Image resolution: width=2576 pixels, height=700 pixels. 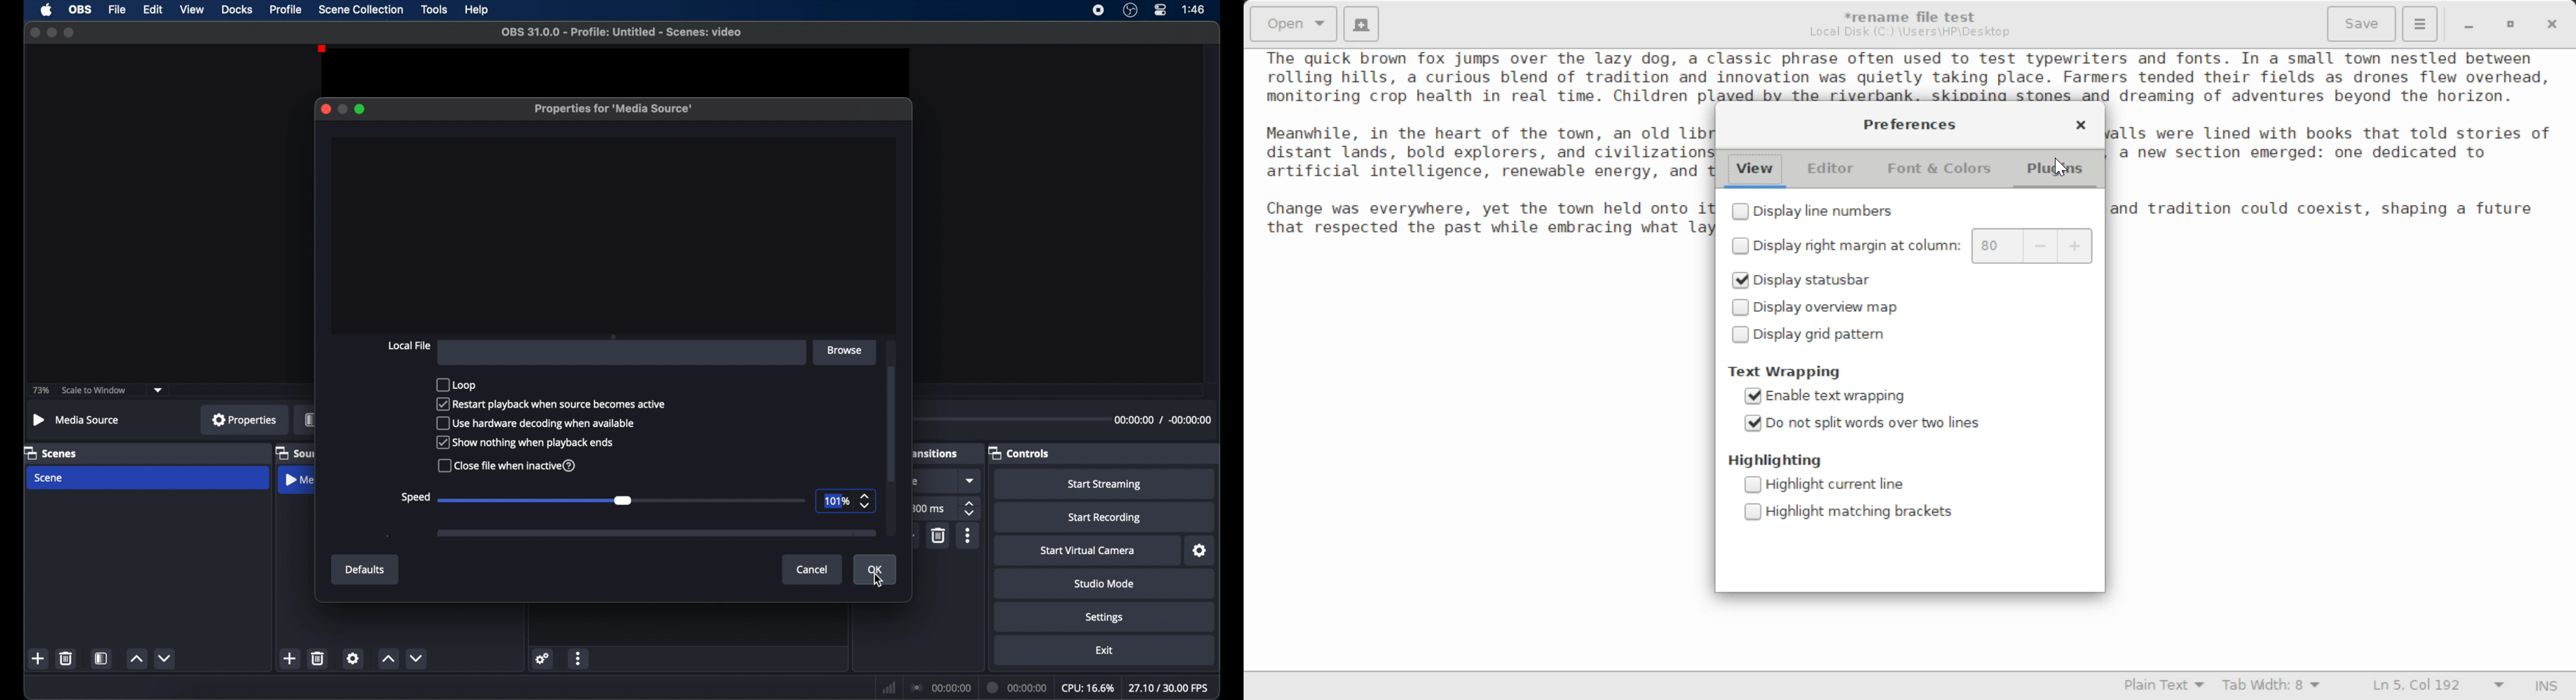 I want to click on obscure label, so click(x=936, y=452).